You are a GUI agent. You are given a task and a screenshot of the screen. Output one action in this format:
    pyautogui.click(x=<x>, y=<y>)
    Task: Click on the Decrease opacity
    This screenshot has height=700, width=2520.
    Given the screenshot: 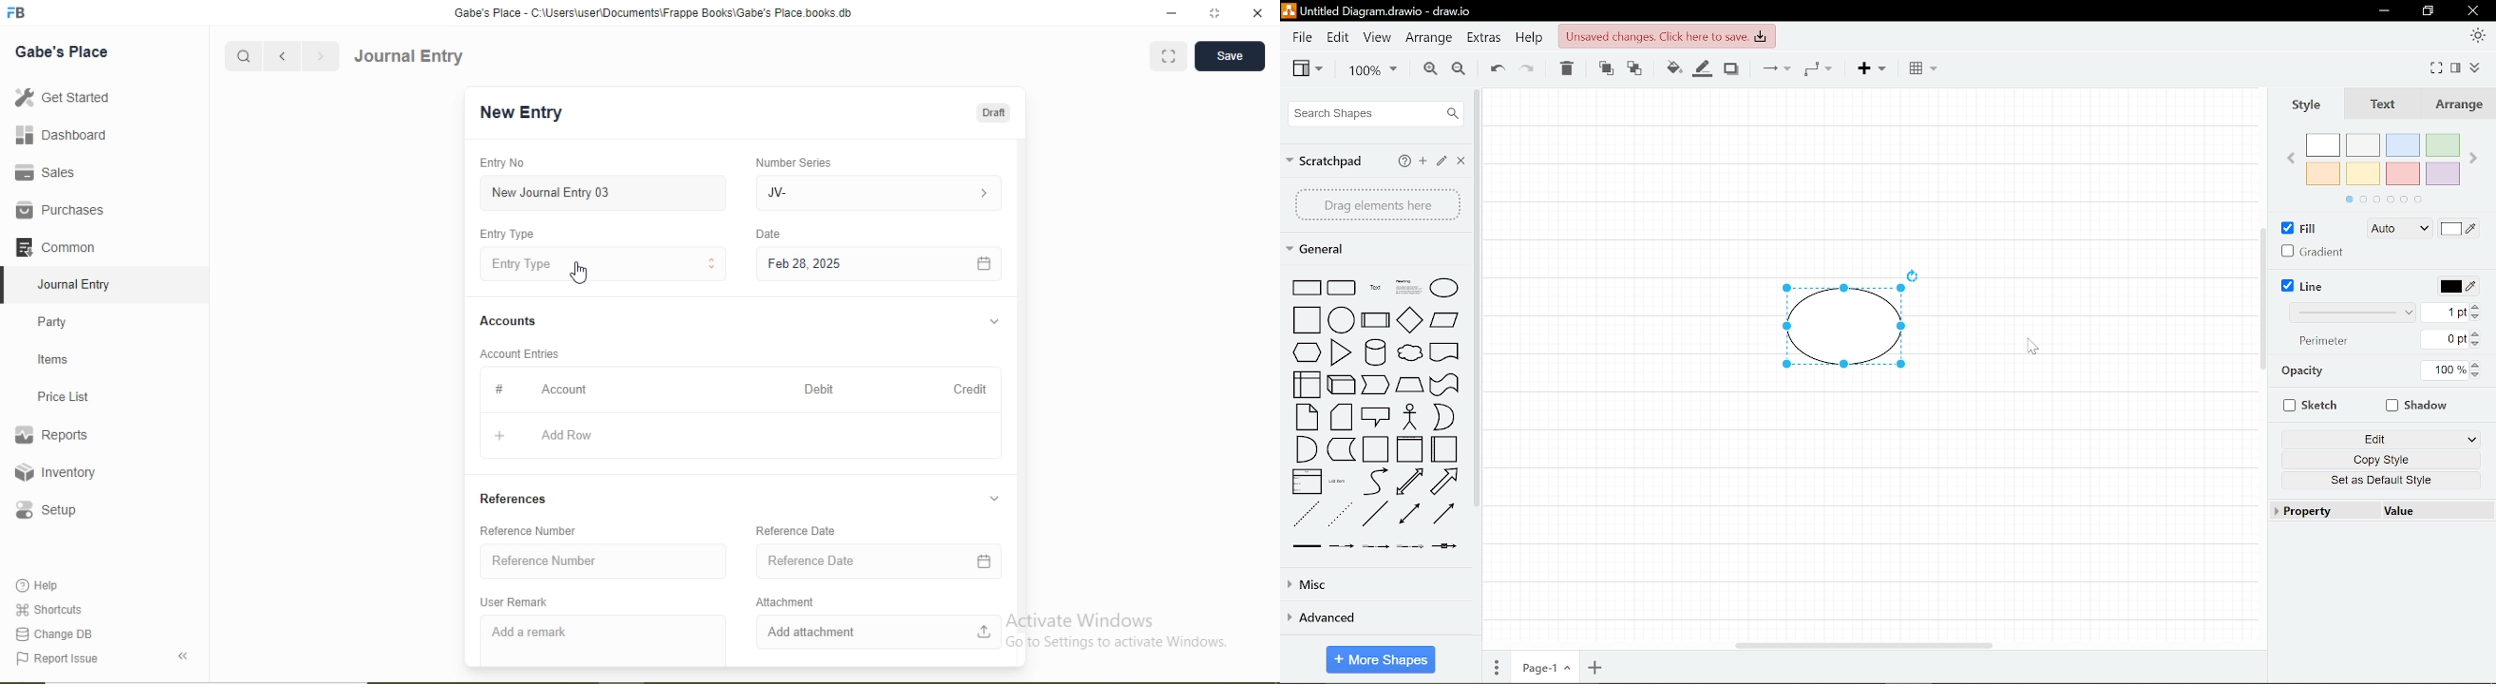 What is the action you would take?
    pyautogui.click(x=2477, y=375)
    